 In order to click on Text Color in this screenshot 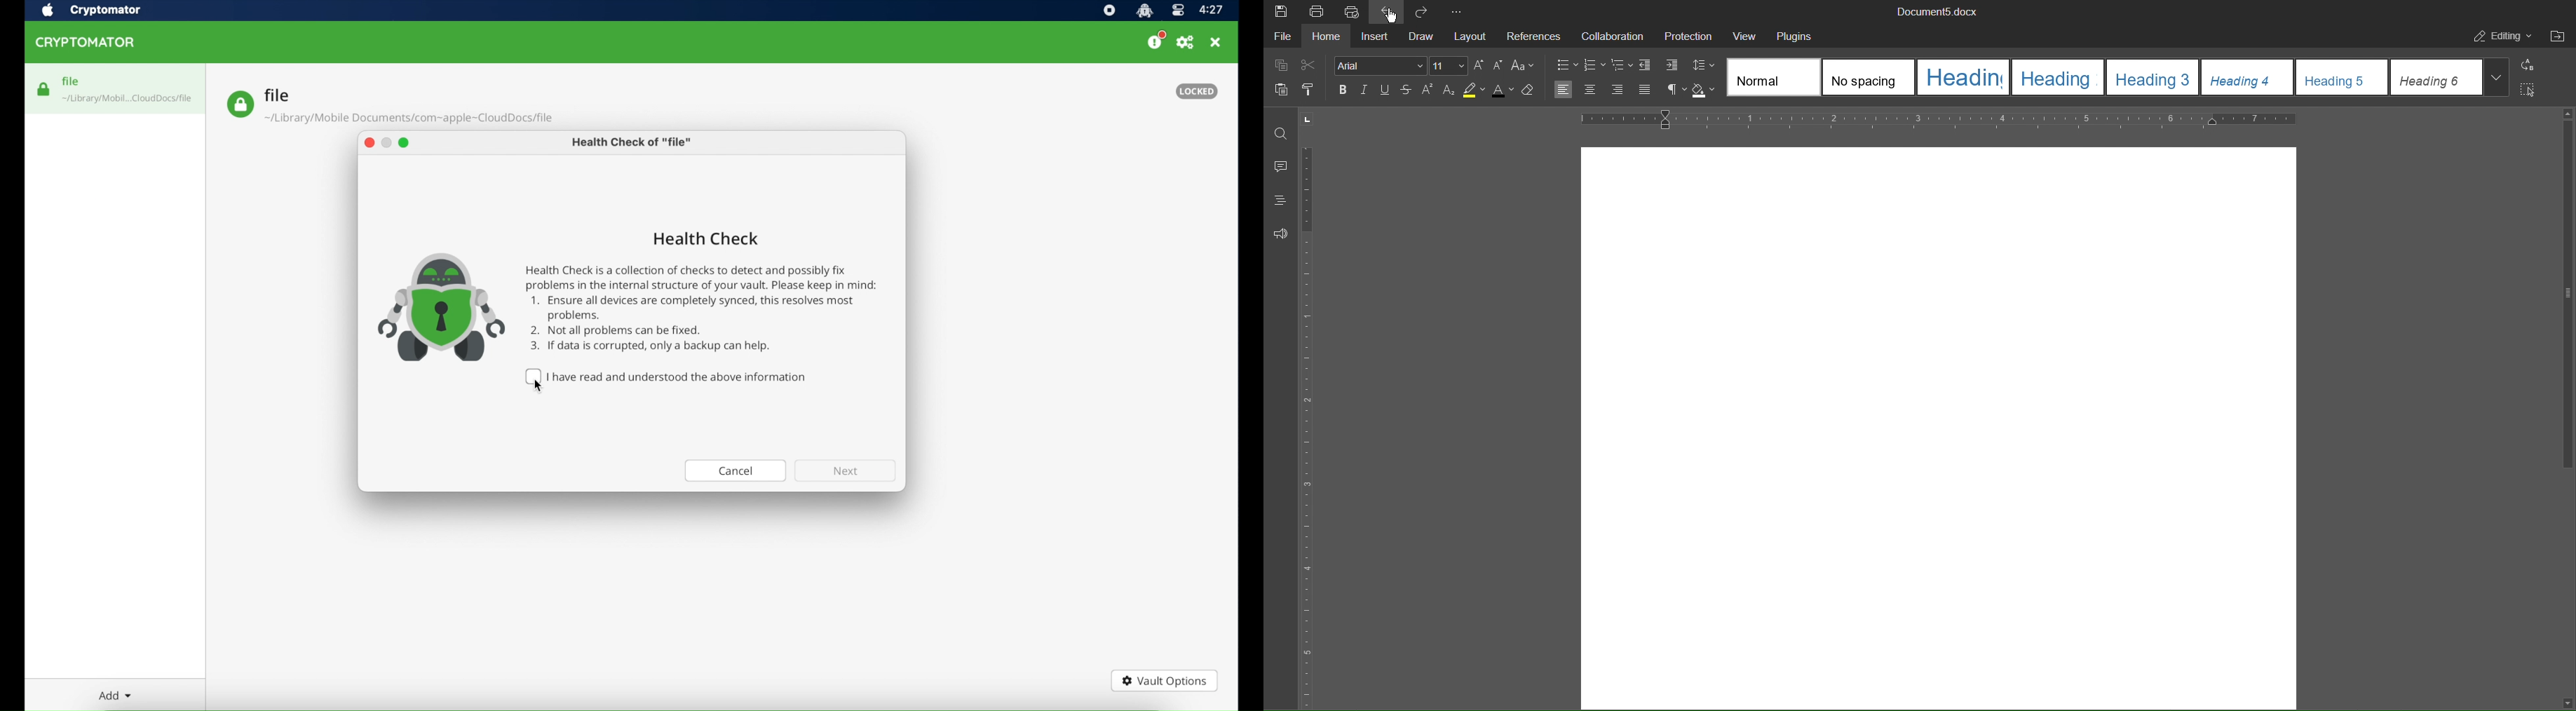, I will do `click(1503, 89)`.